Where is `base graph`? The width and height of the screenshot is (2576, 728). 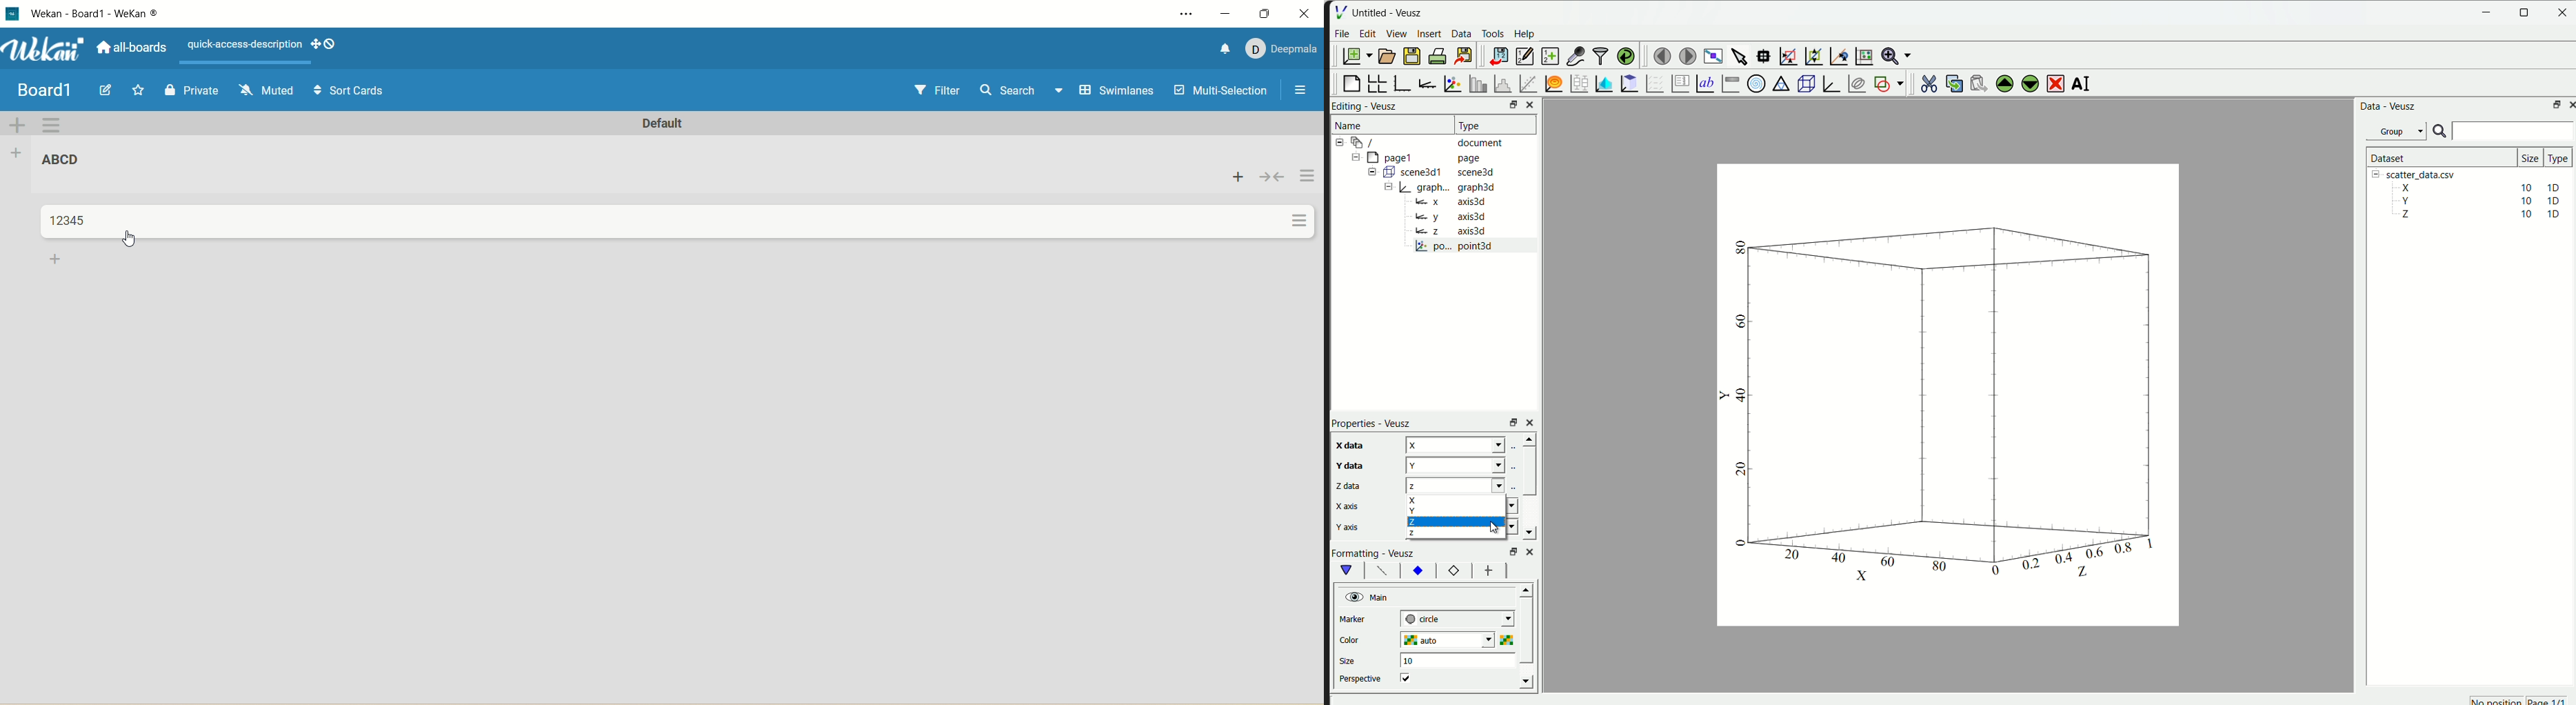
base graph is located at coordinates (1402, 82).